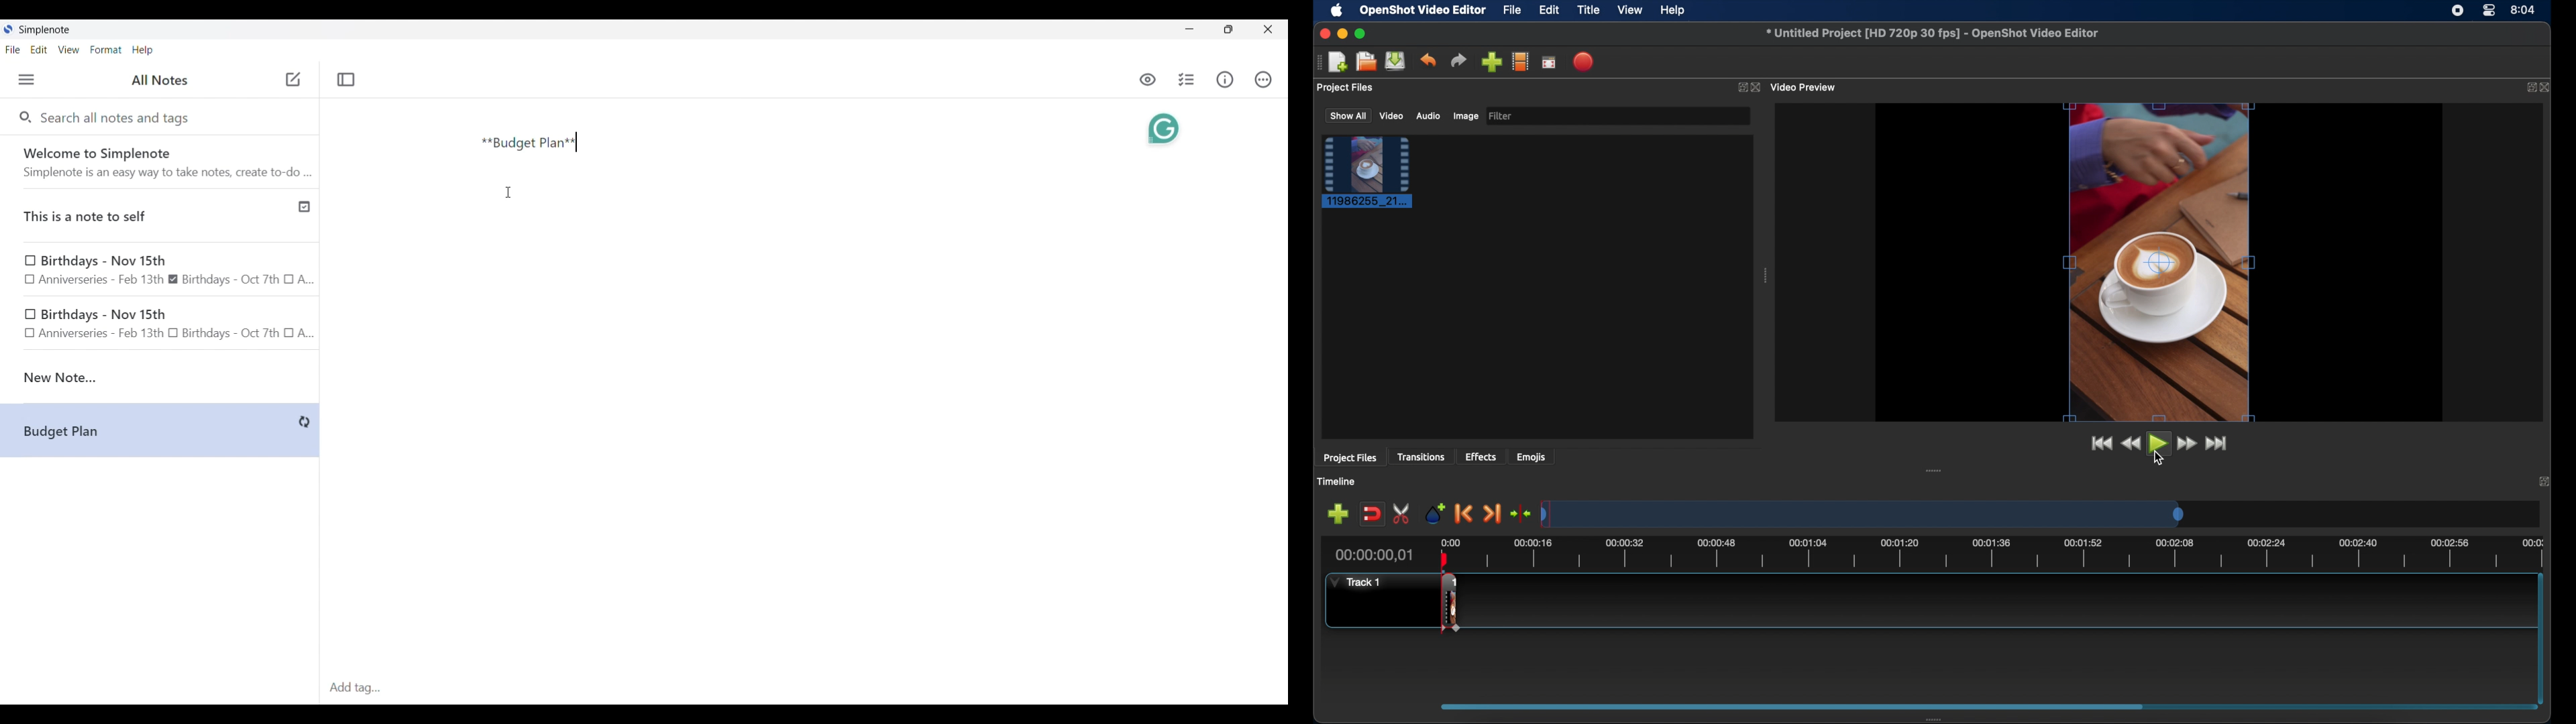 This screenshot has height=728, width=2576. Describe the element at coordinates (13, 49) in the screenshot. I see `File menu` at that location.